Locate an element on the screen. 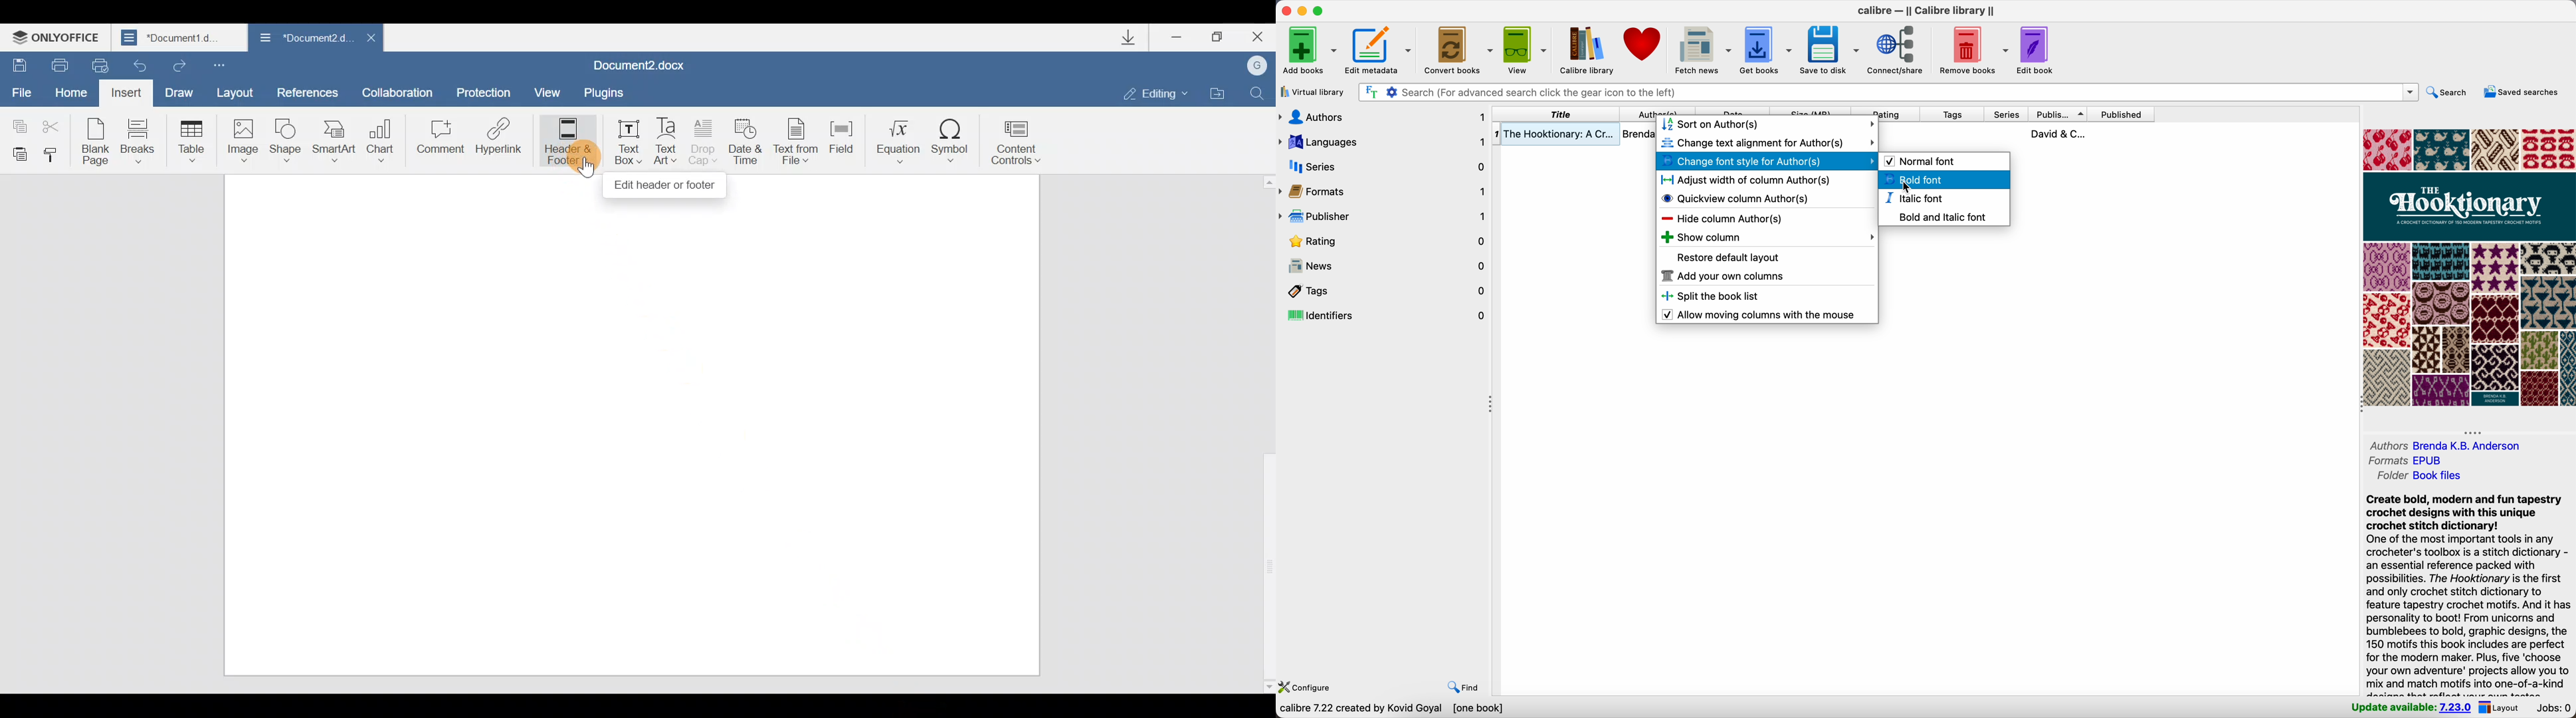  hide column author(s) is located at coordinates (1721, 218).